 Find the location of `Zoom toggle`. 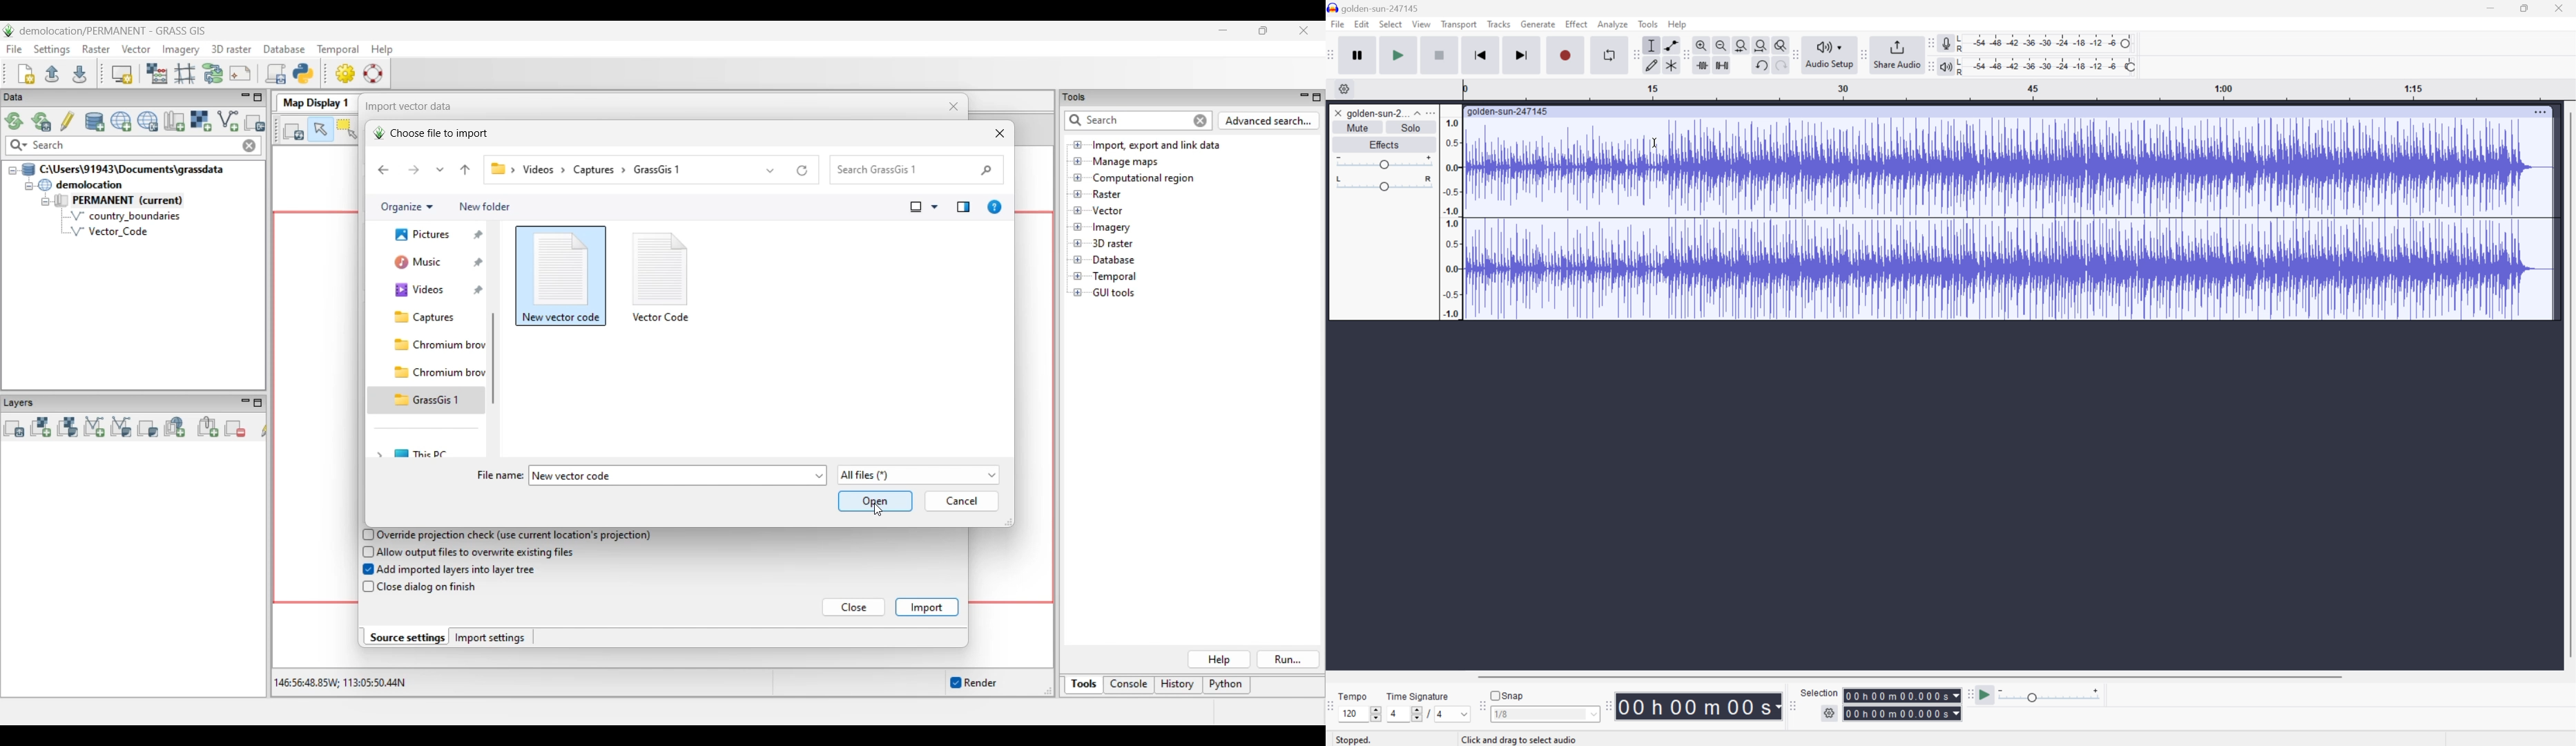

Zoom toggle is located at coordinates (1782, 44).